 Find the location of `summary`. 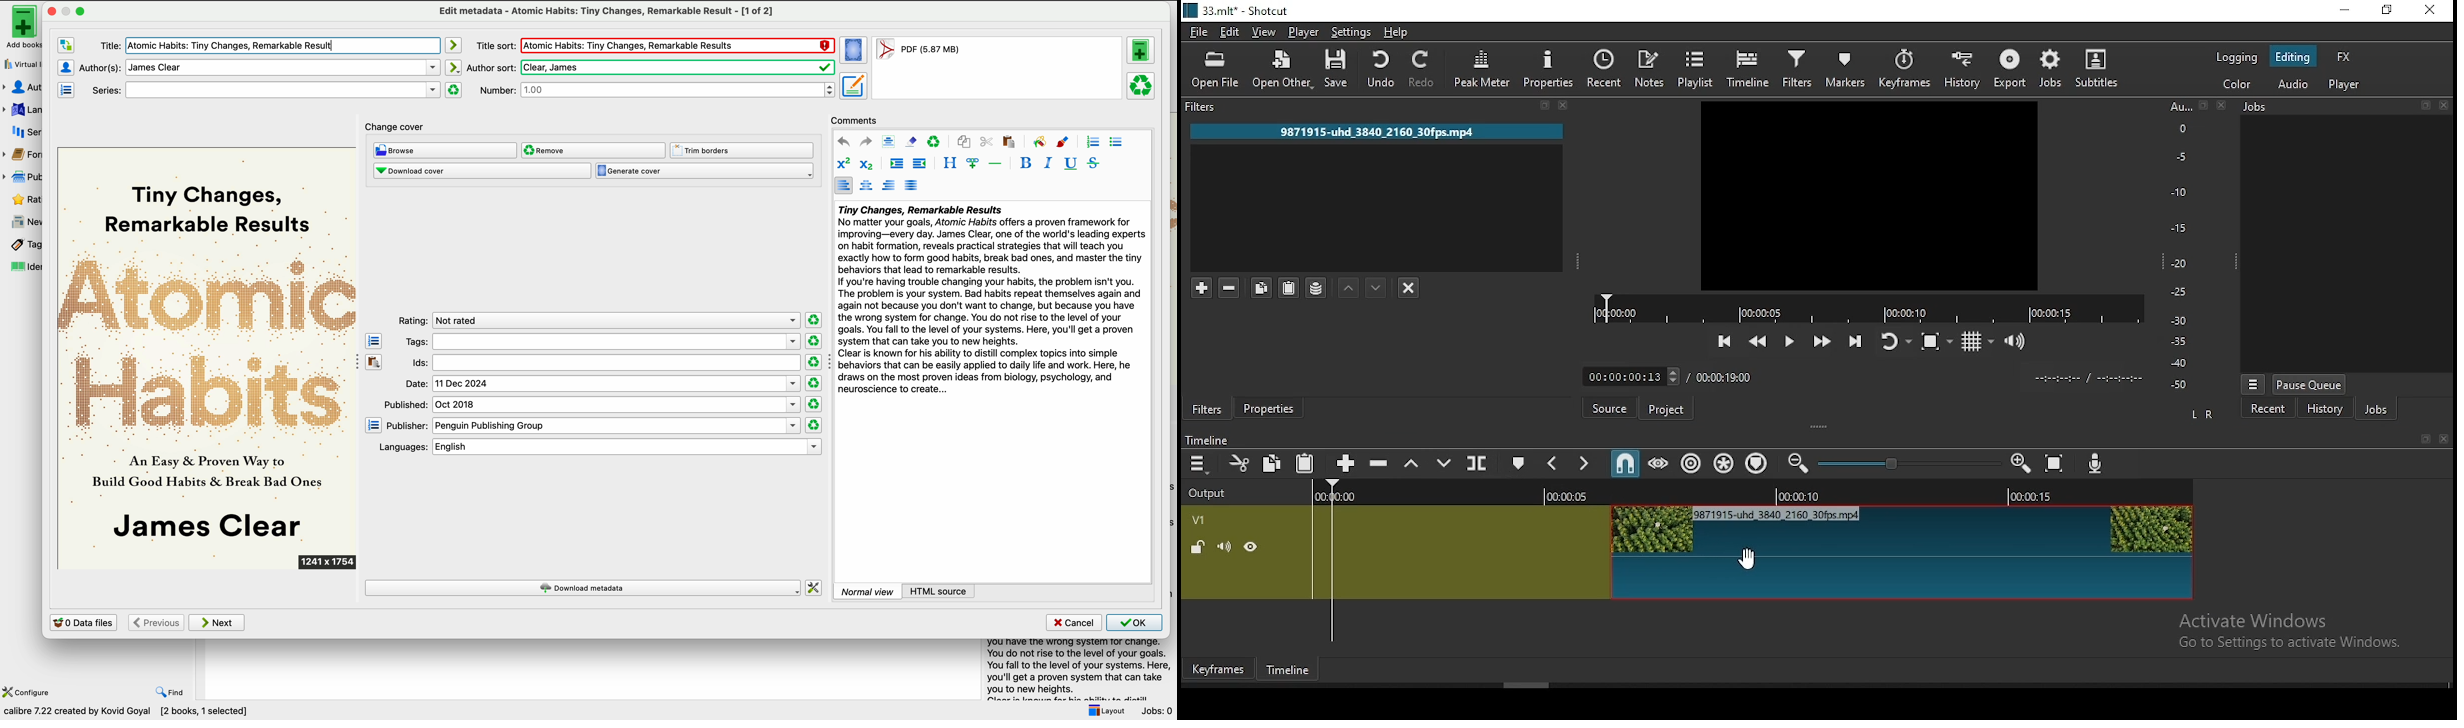

summary is located at coordinates (991, 302).